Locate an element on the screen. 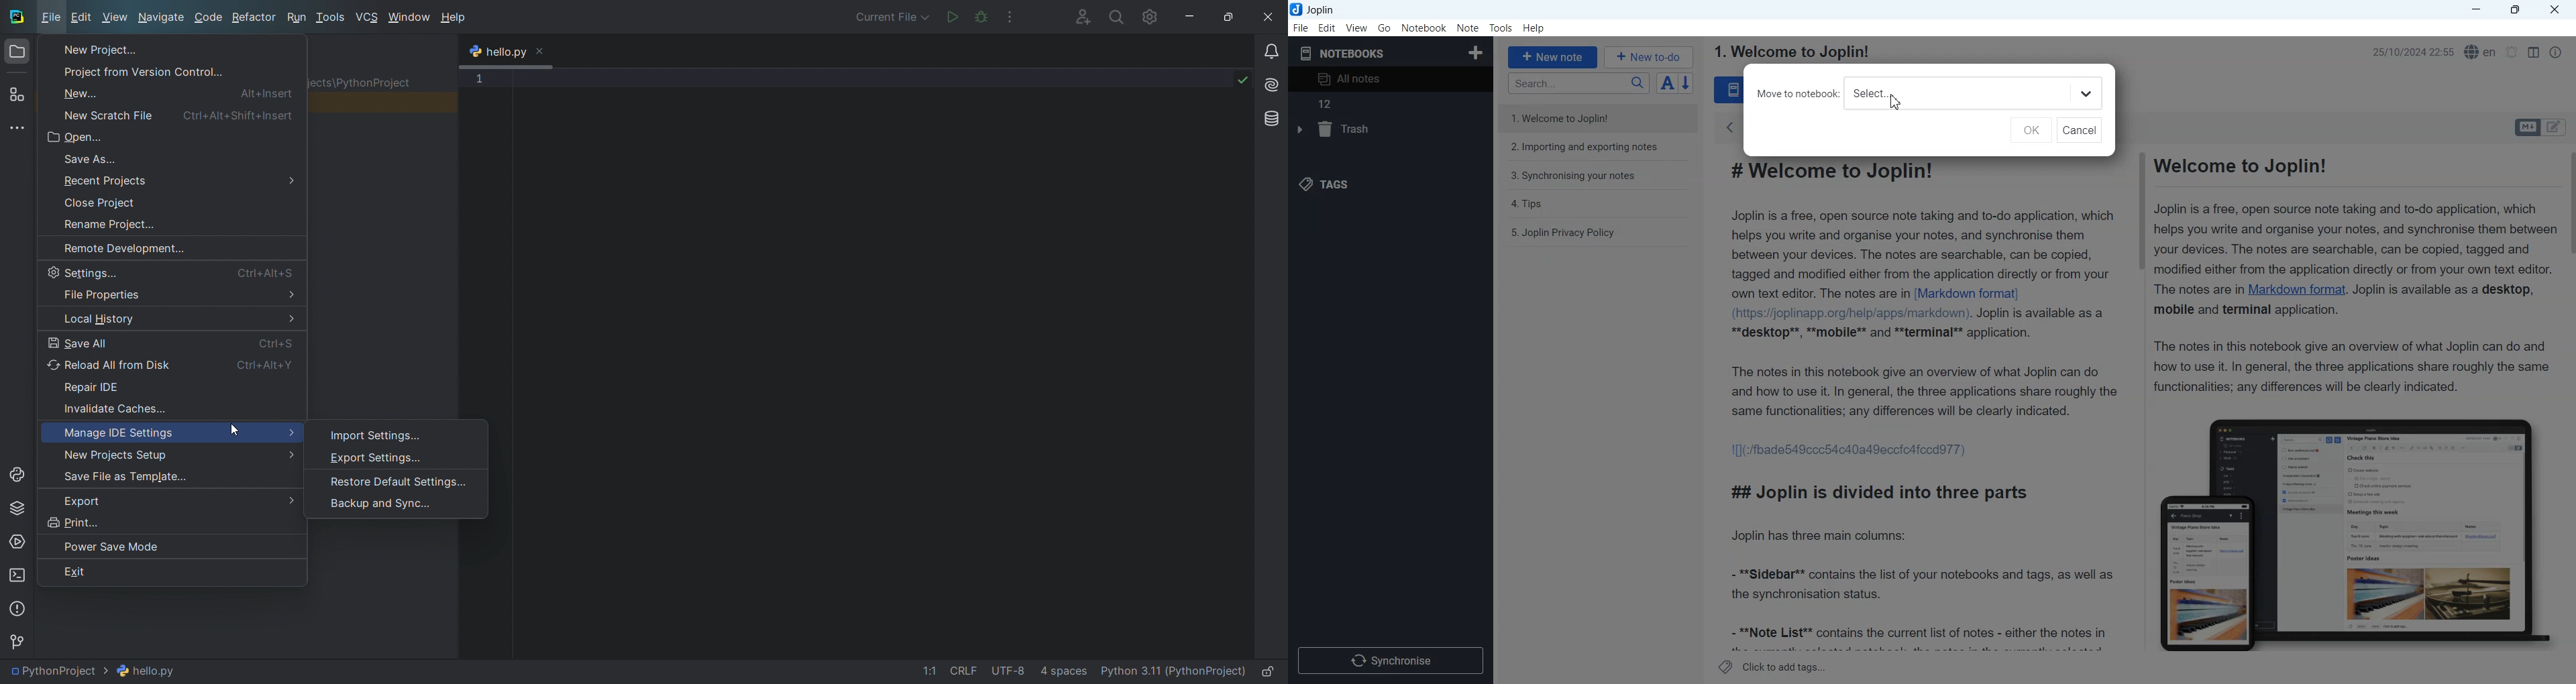 Image resolution: width=2576 pixels, height=700 pixels. edit is located at coordinates (84, 19).